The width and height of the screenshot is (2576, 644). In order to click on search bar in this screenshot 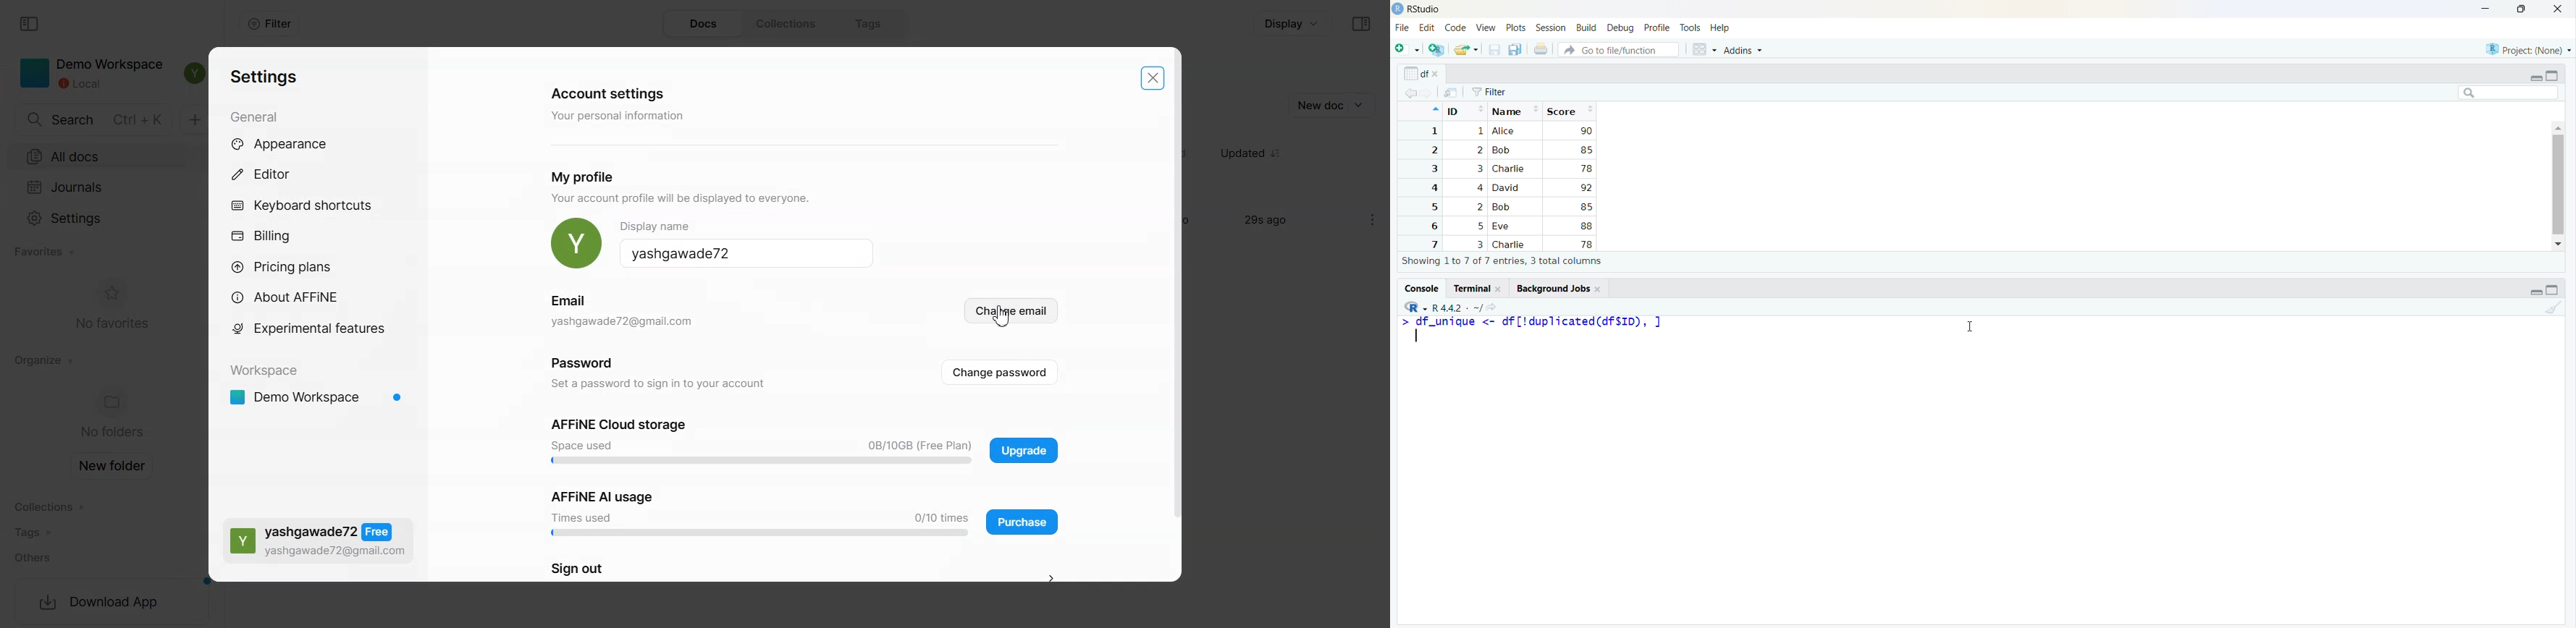, I will do `click(2509, 92)`.